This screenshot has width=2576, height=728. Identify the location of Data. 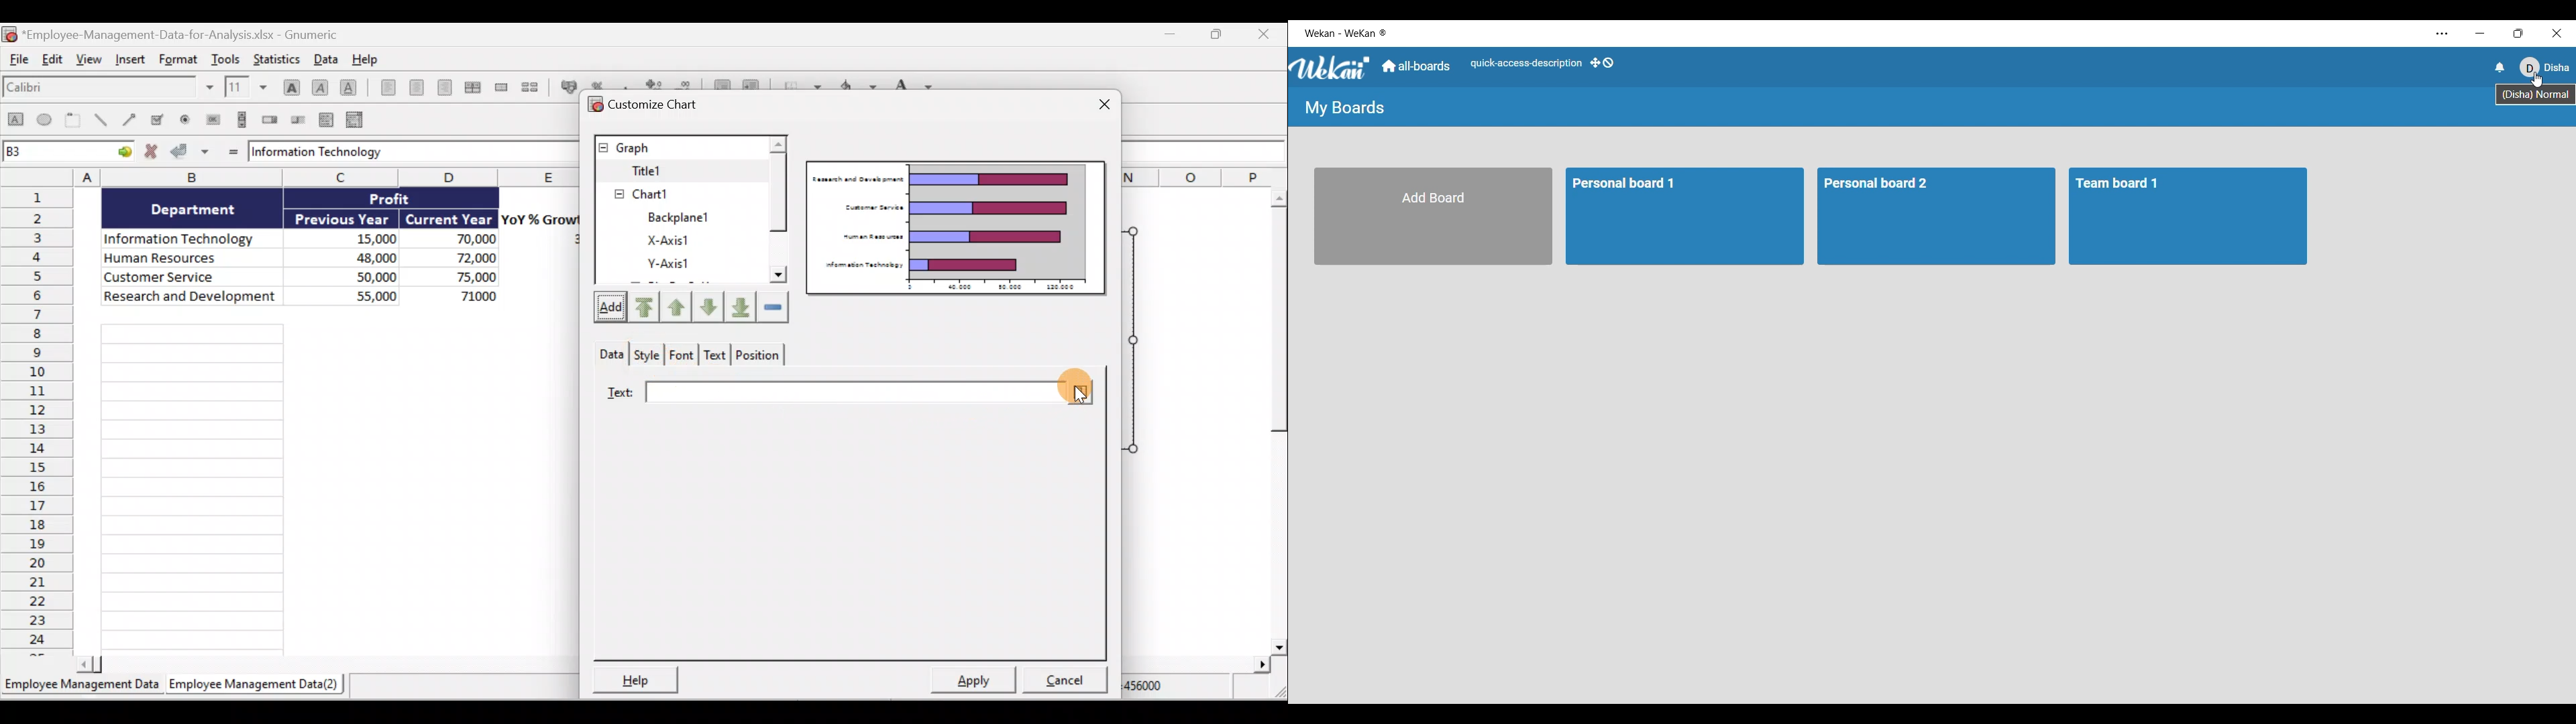
(325, 58).